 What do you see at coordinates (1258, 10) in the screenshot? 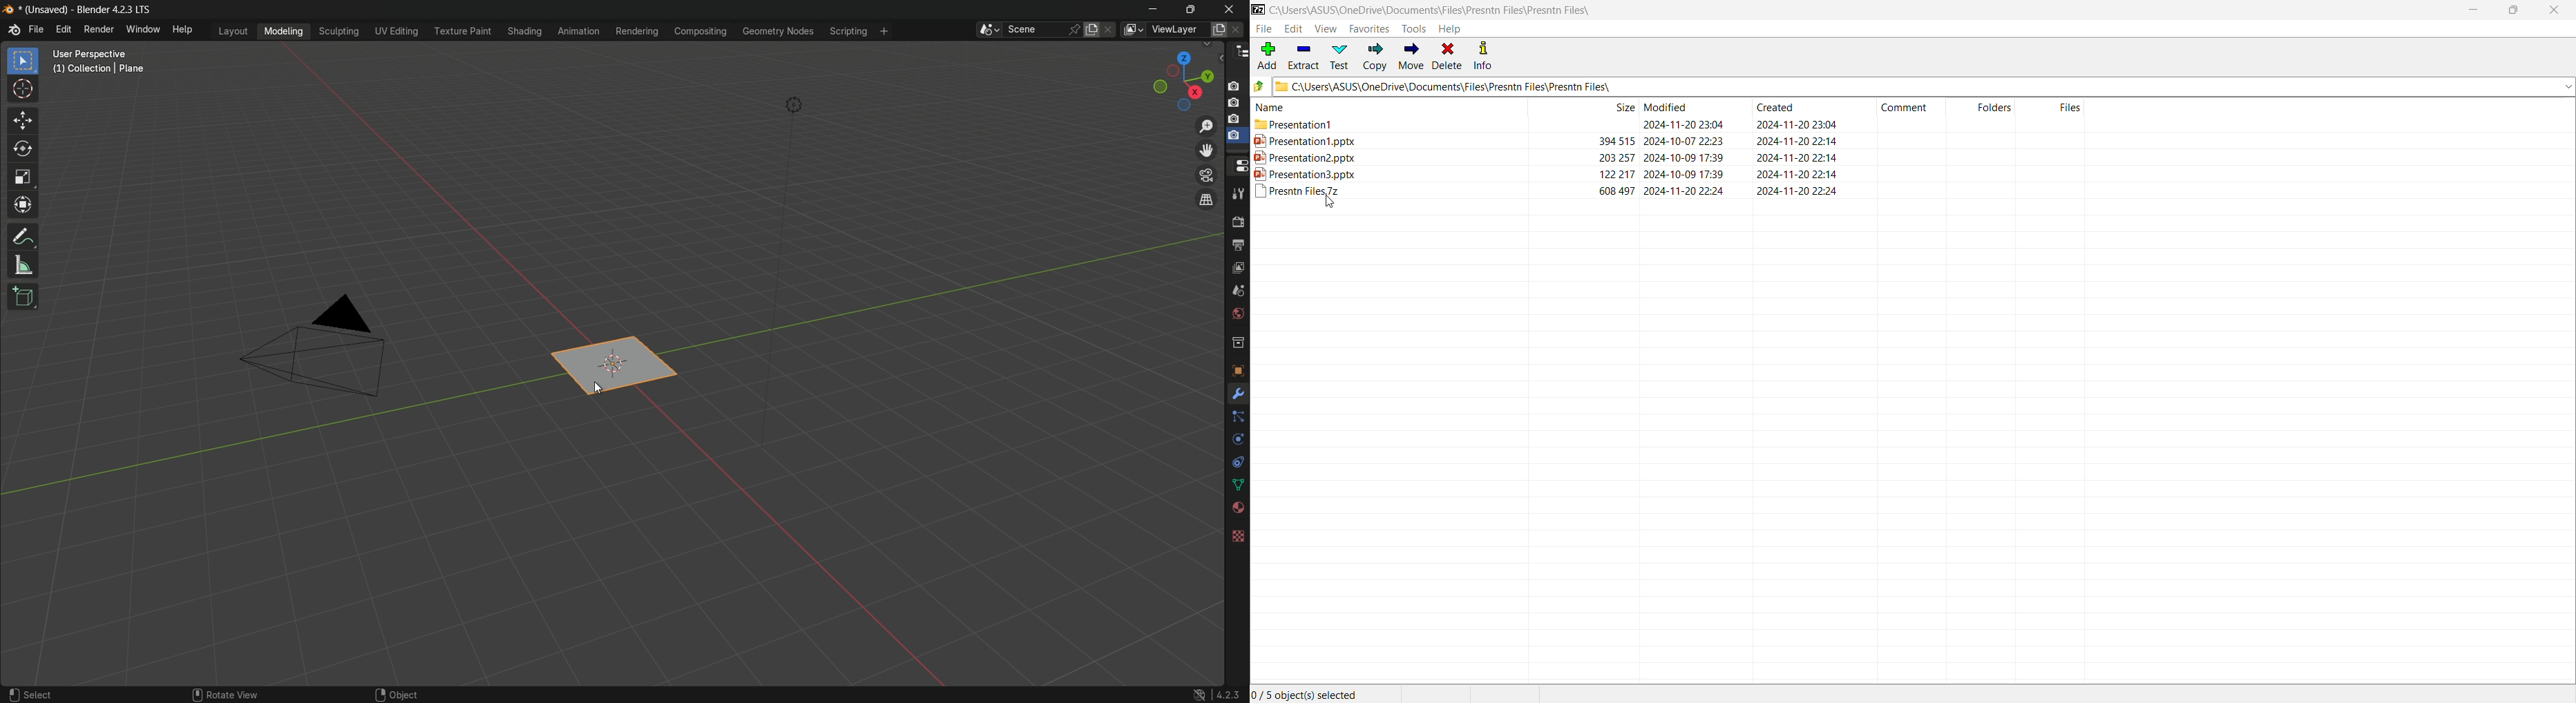
I see `7 zip Logo` at bounding box center [1258, 10].